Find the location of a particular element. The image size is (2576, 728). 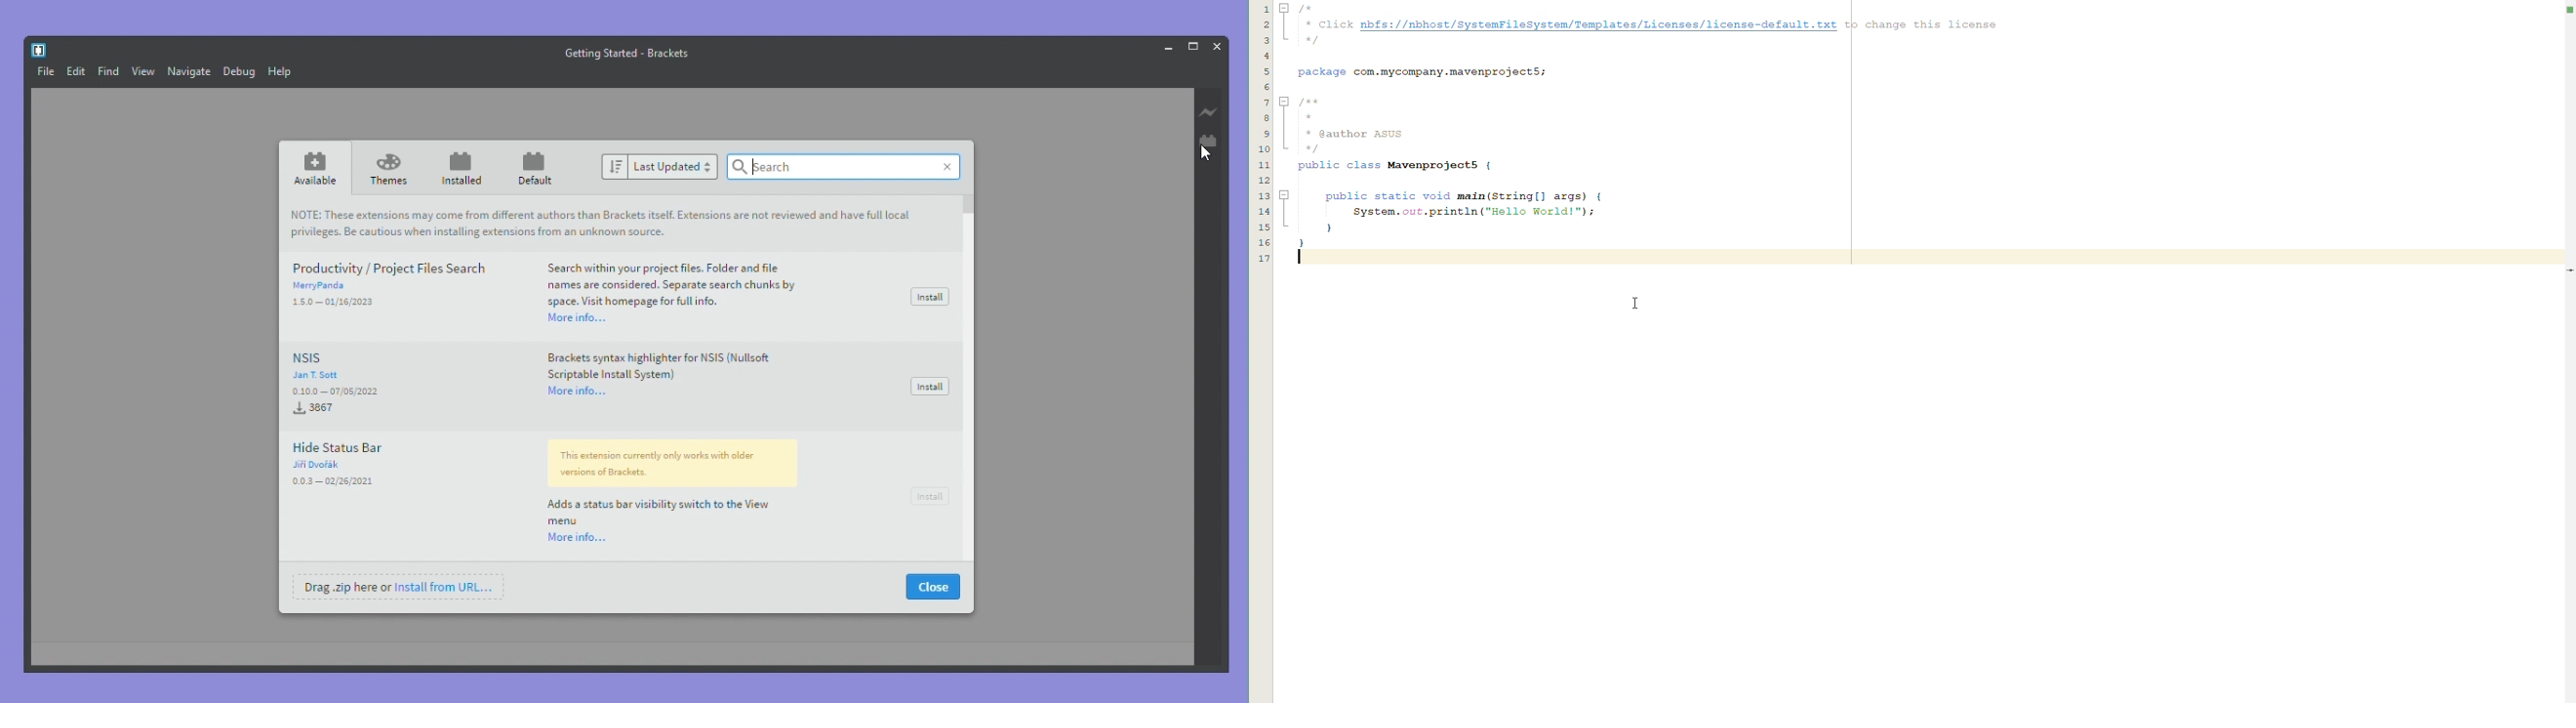

Default is located at coordinates (534, 169).